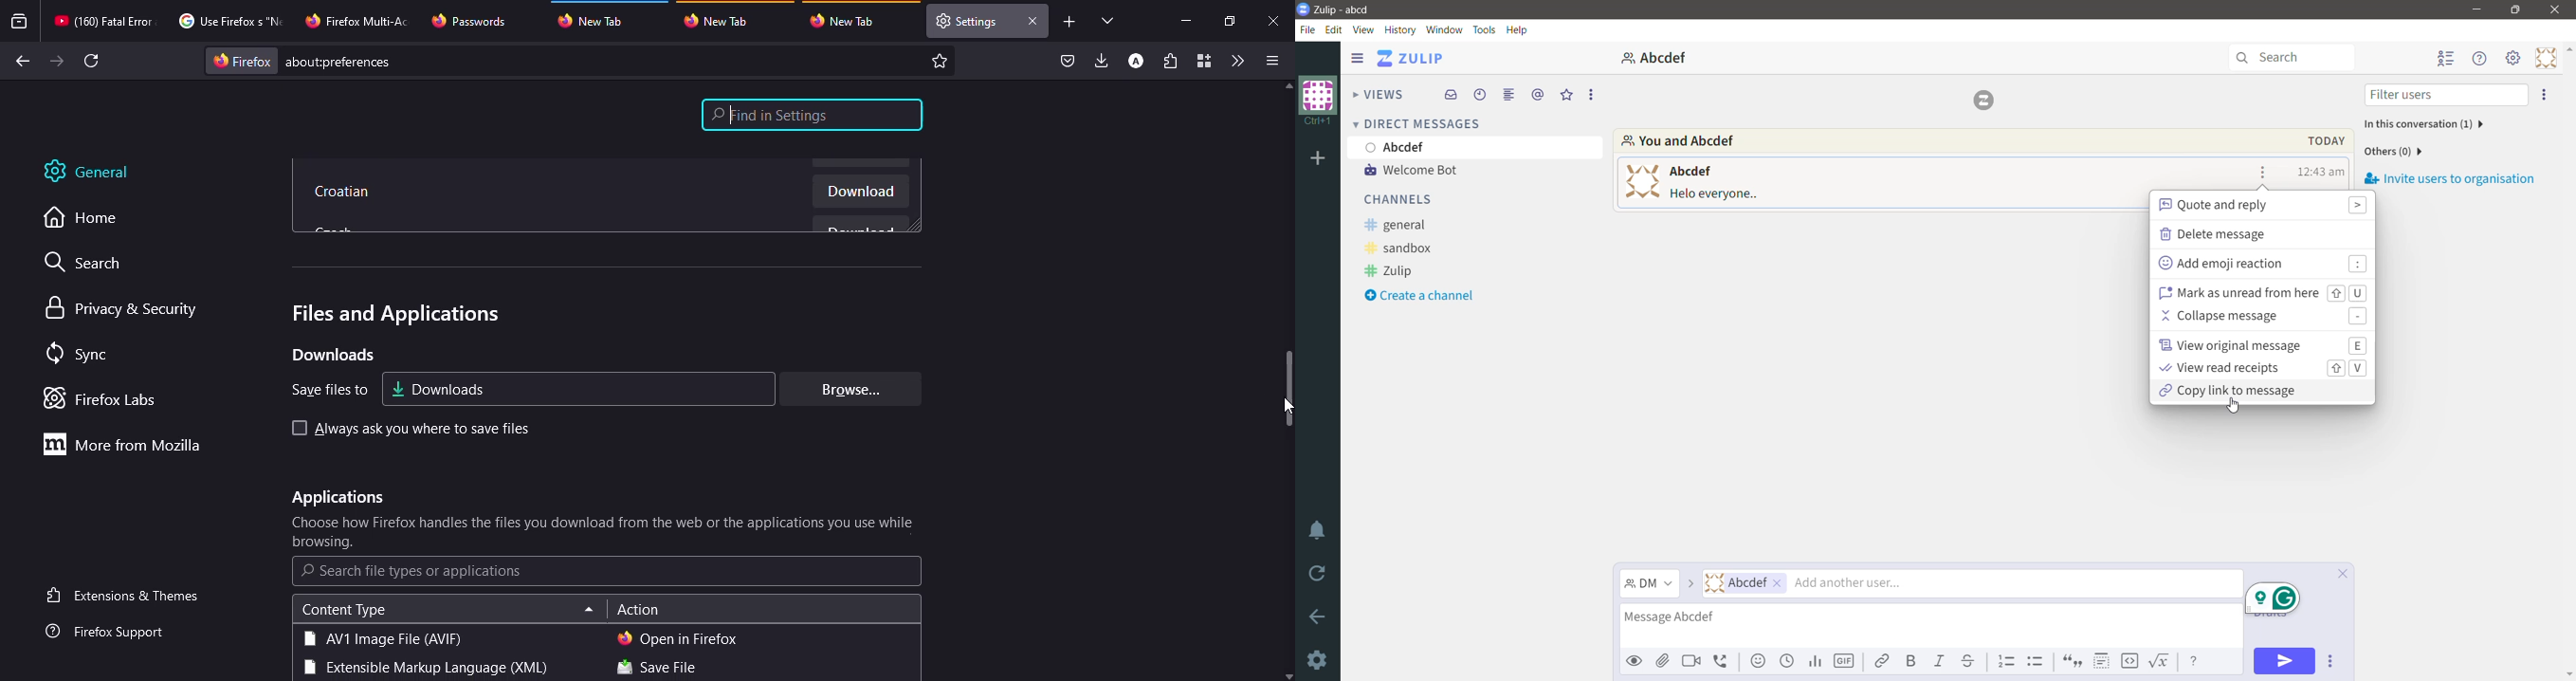 The image size is (2576, 700). I want to click on tab, so click(848, 21).